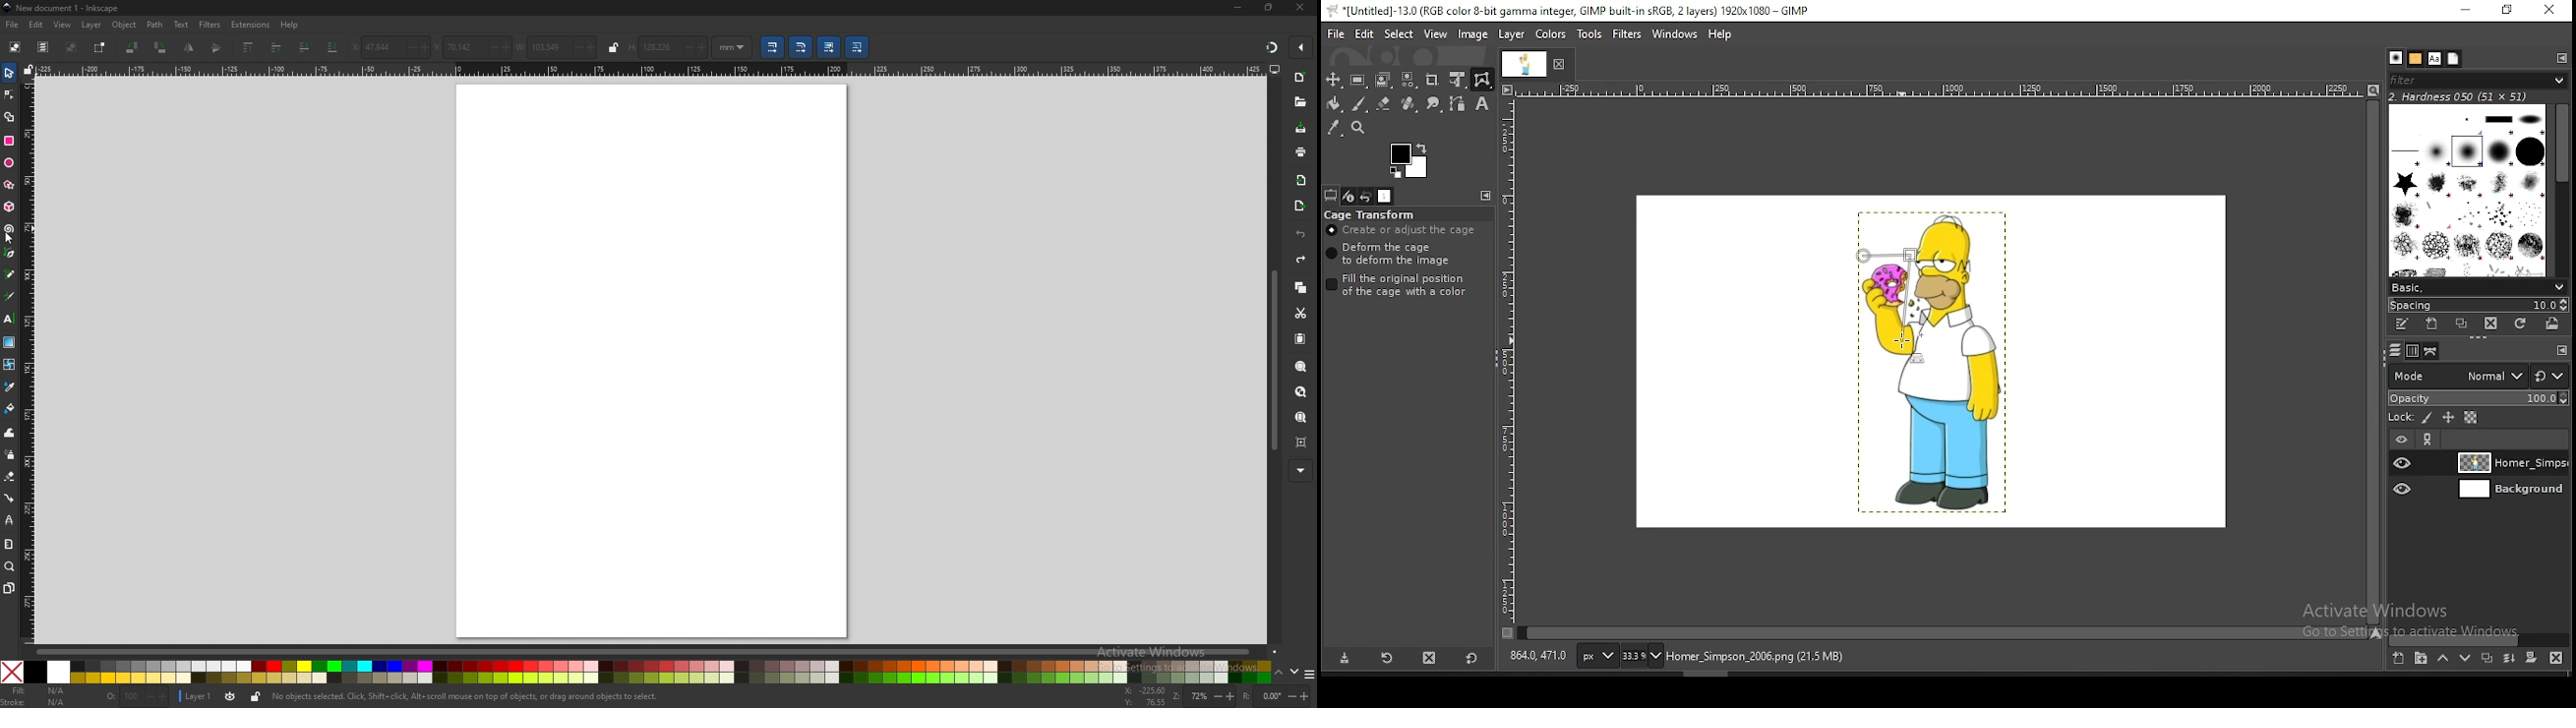 The height and width of the screenshot is (728, 2576). What do you see at coordinates (1294, 672) in the screenshot?
I see `down` at bounding box center [1294, 672].